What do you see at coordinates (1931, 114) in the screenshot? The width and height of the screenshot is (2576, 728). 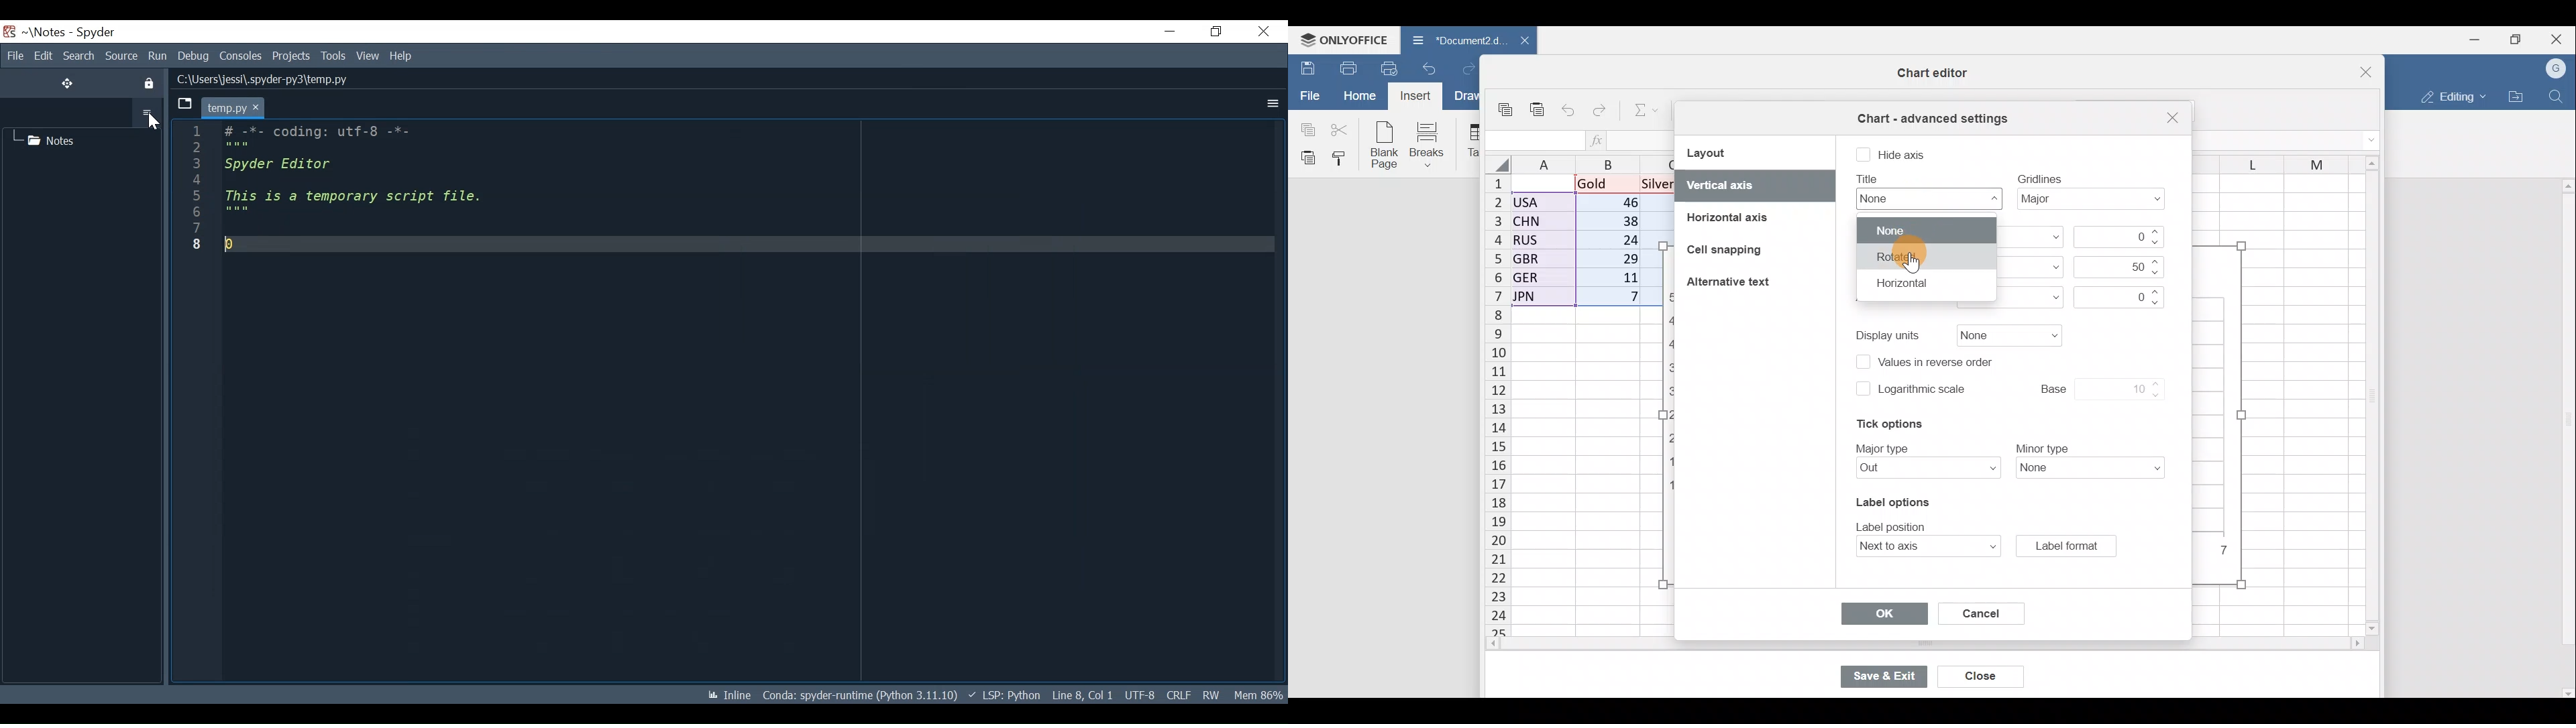 I see `Chart advanced settings` at bounding box center [1931, 114].